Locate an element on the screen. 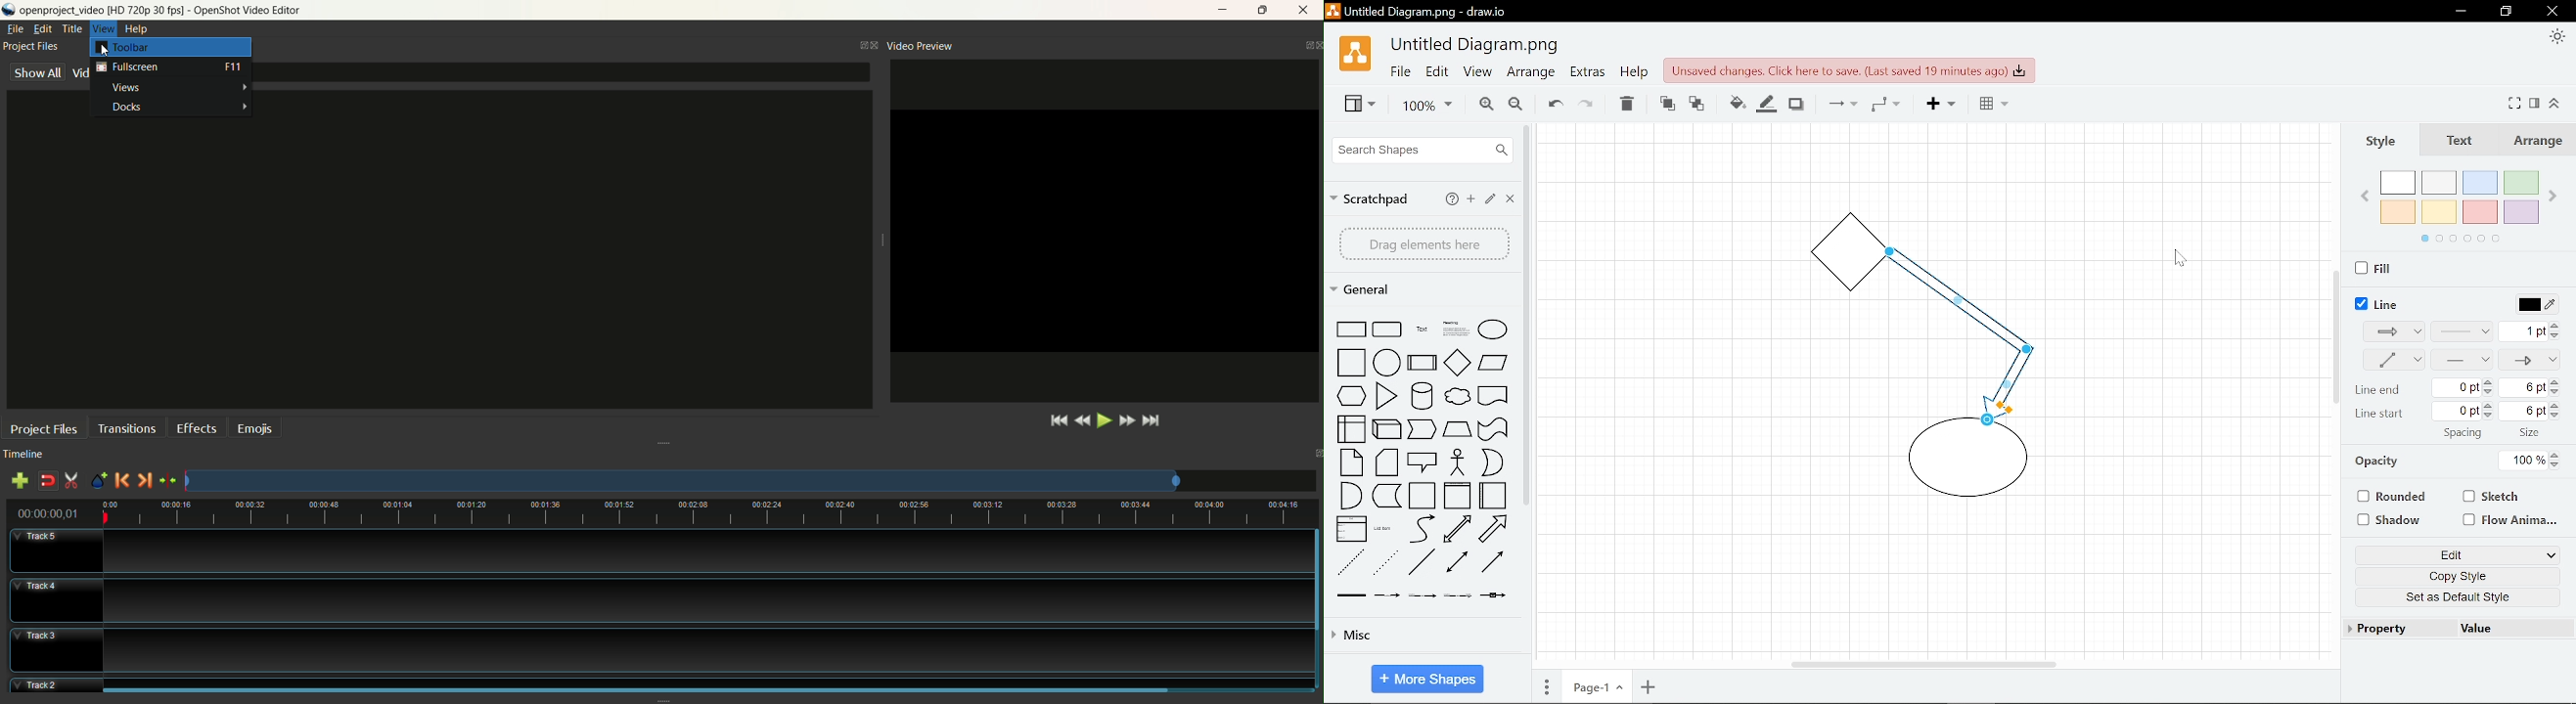 This screenshot has width=2576, height=728. shape is located at coordinates (1351, 496).